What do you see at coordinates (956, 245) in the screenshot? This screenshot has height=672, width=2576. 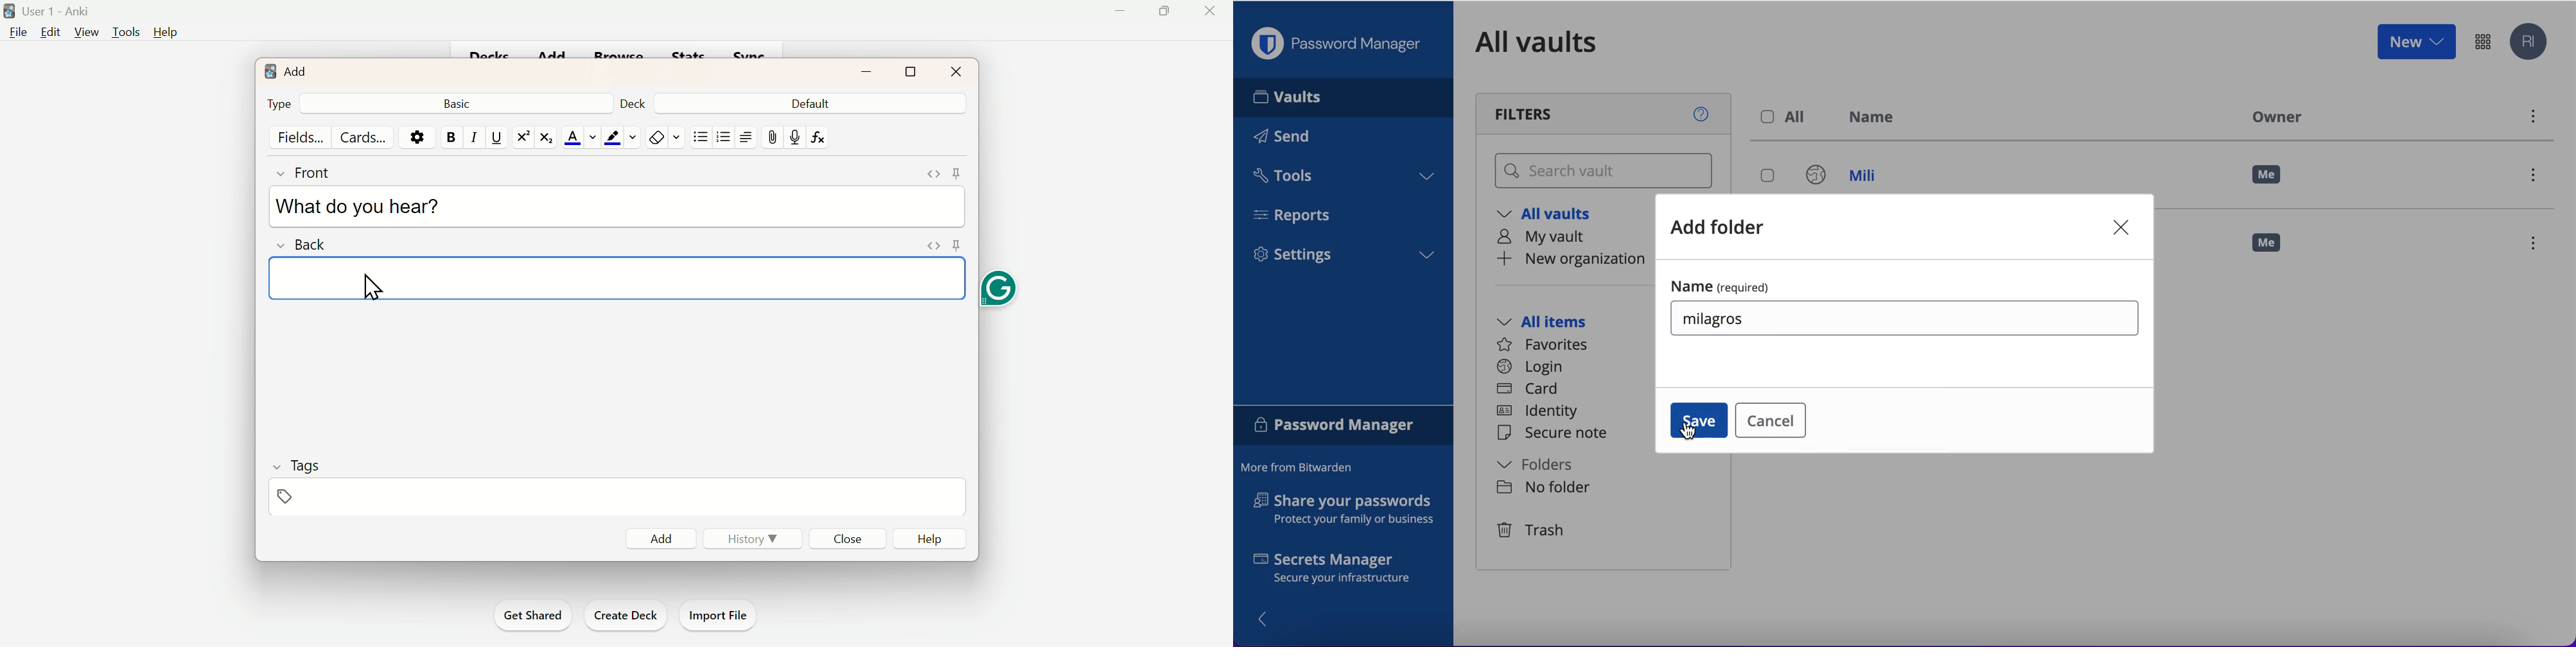 I see `pin` at bounding box center [956, 245].